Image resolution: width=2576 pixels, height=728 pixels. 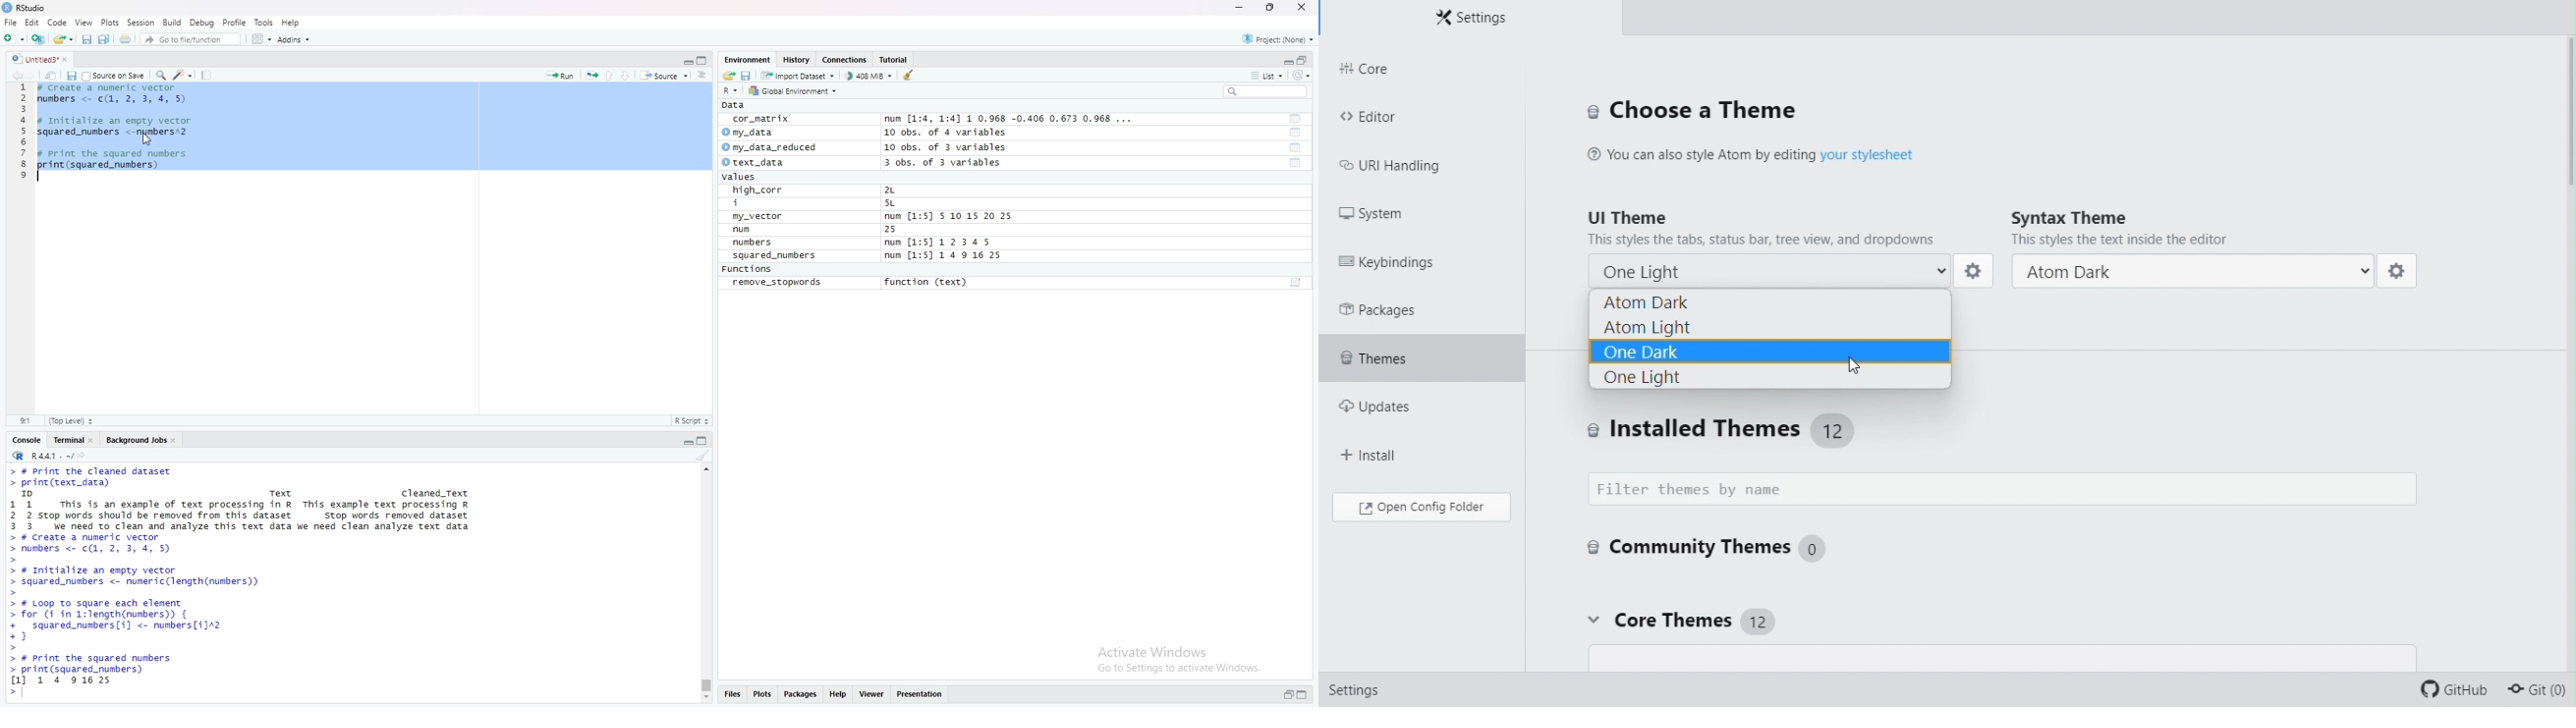 I want to click on clear objects, so click(x=910, y=75).